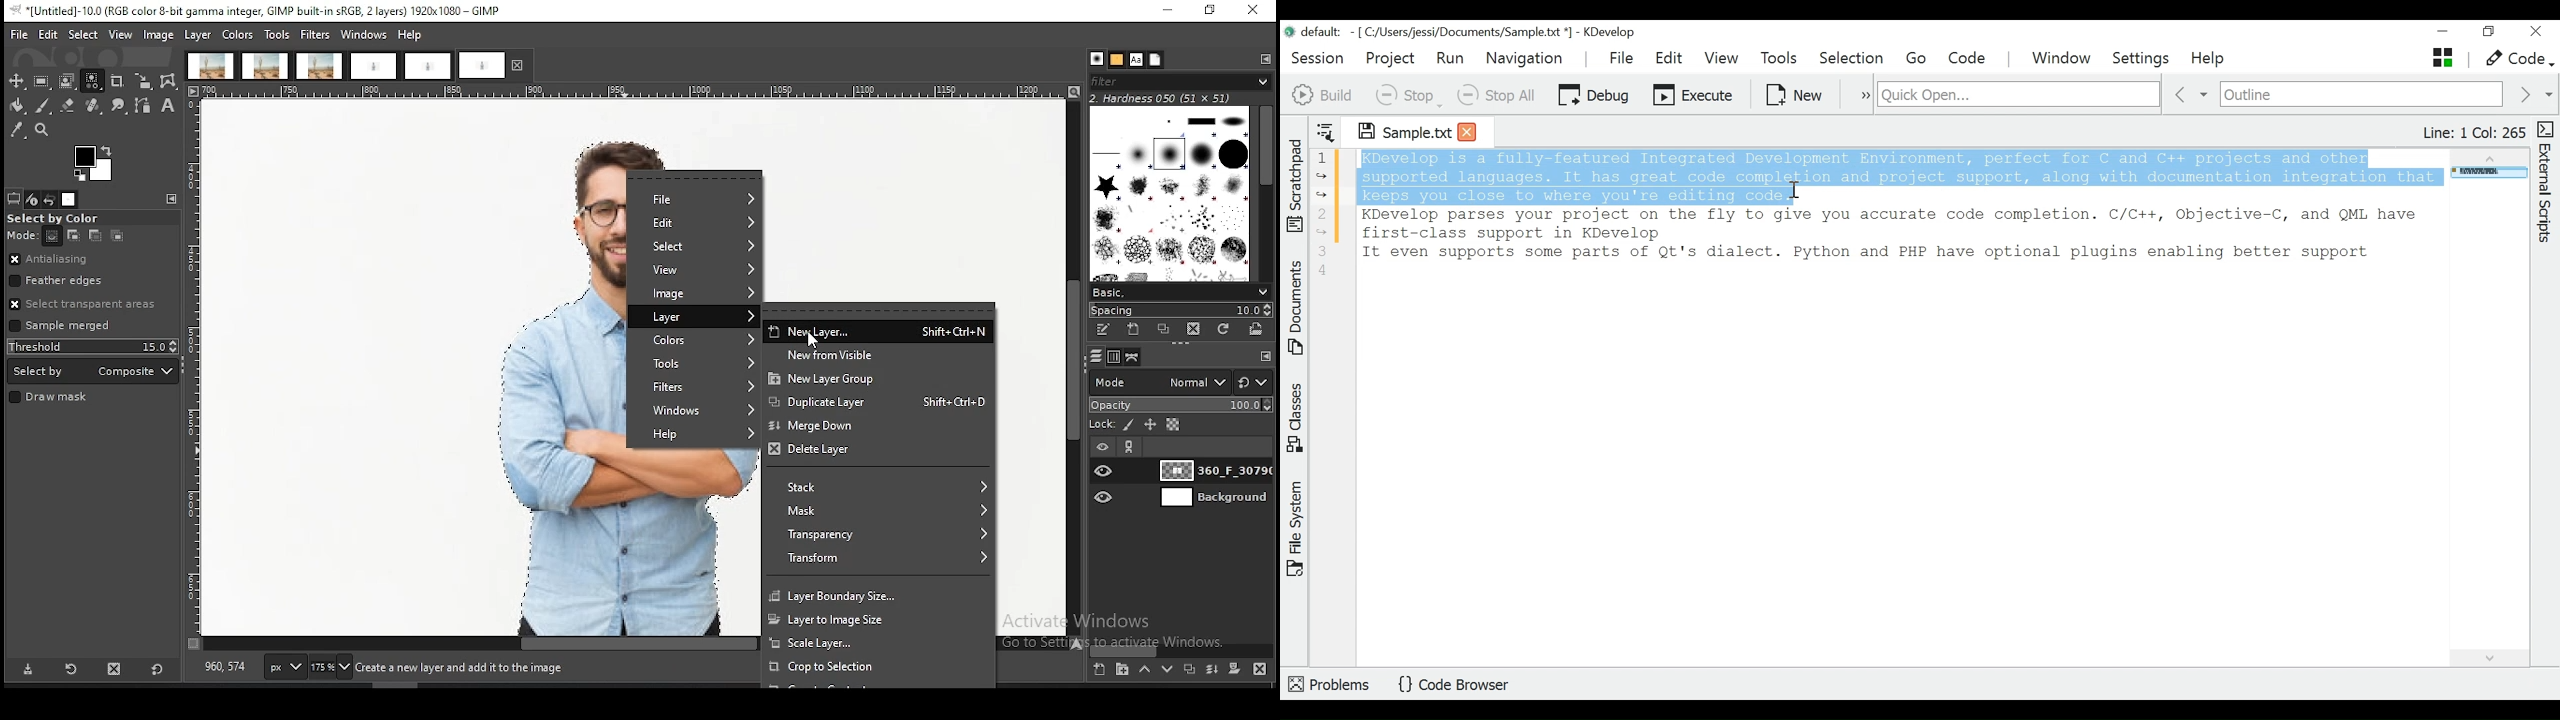  I want to click on scale layer, so click(875, 643).